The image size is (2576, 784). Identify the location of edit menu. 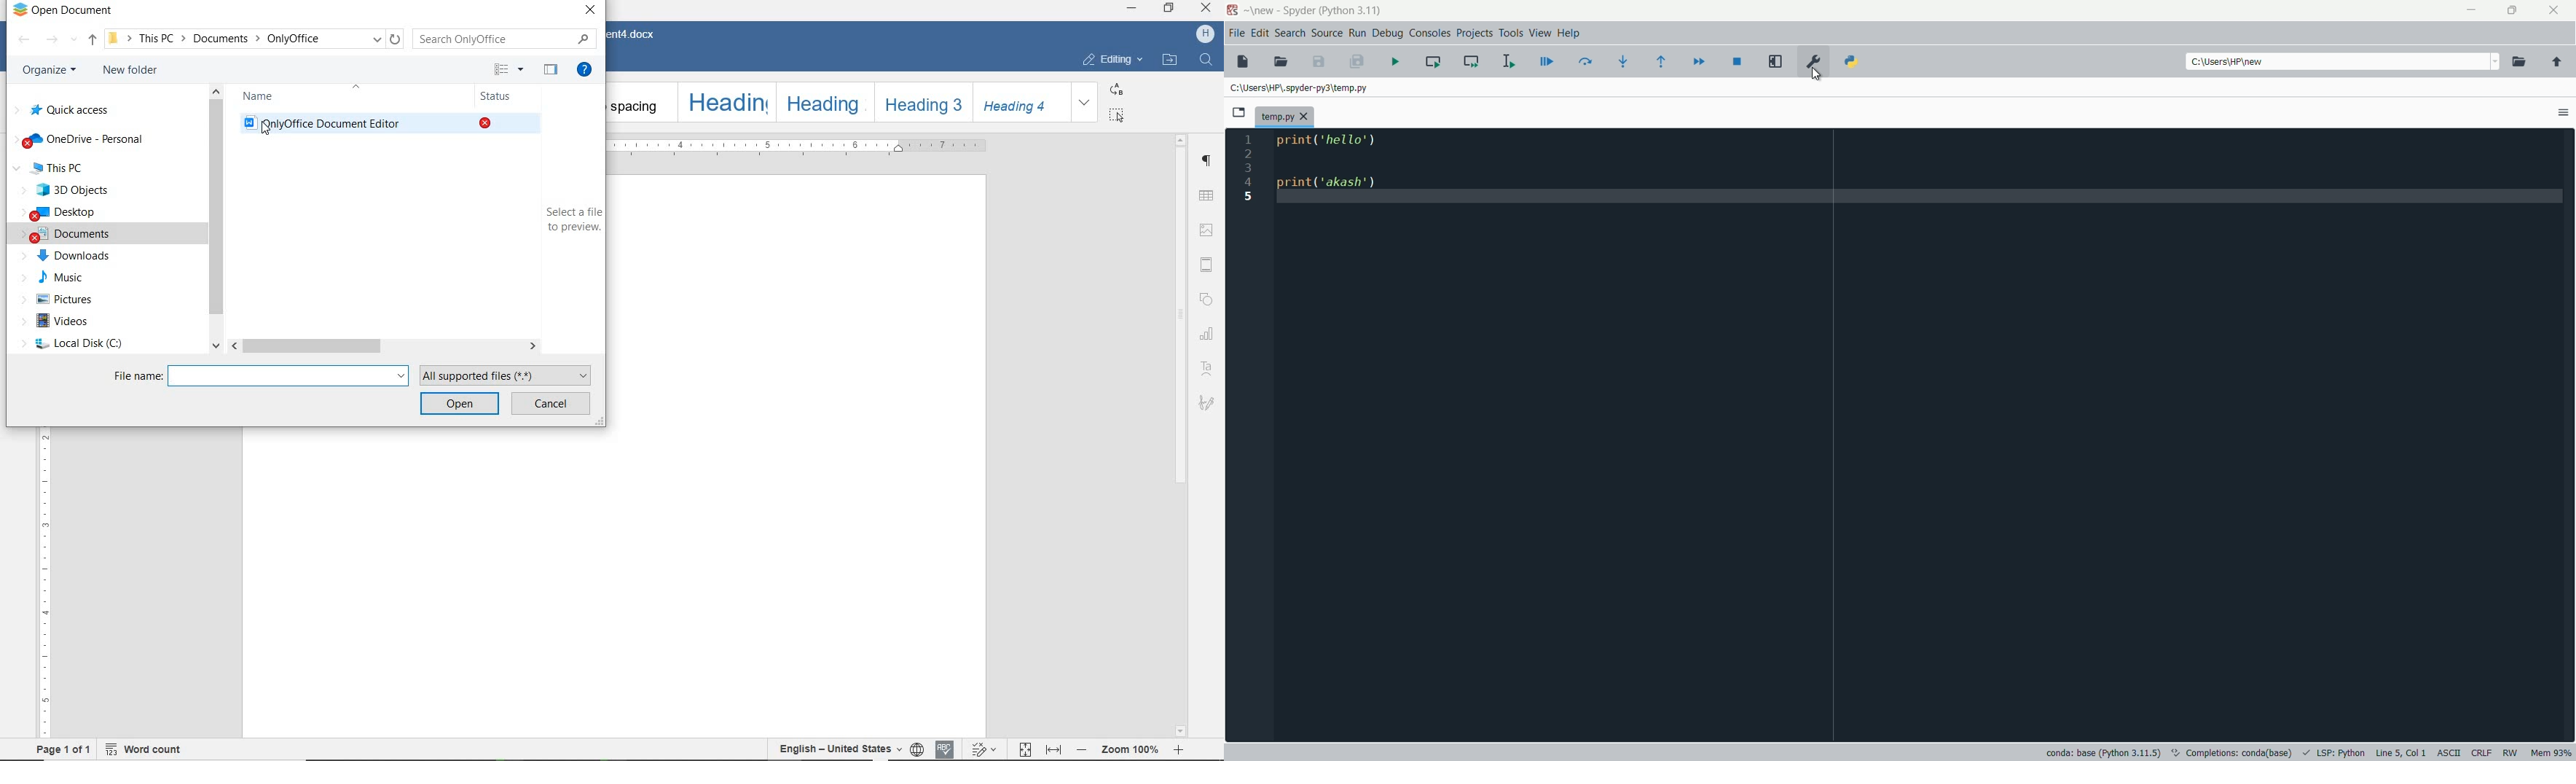
(1260, 32).